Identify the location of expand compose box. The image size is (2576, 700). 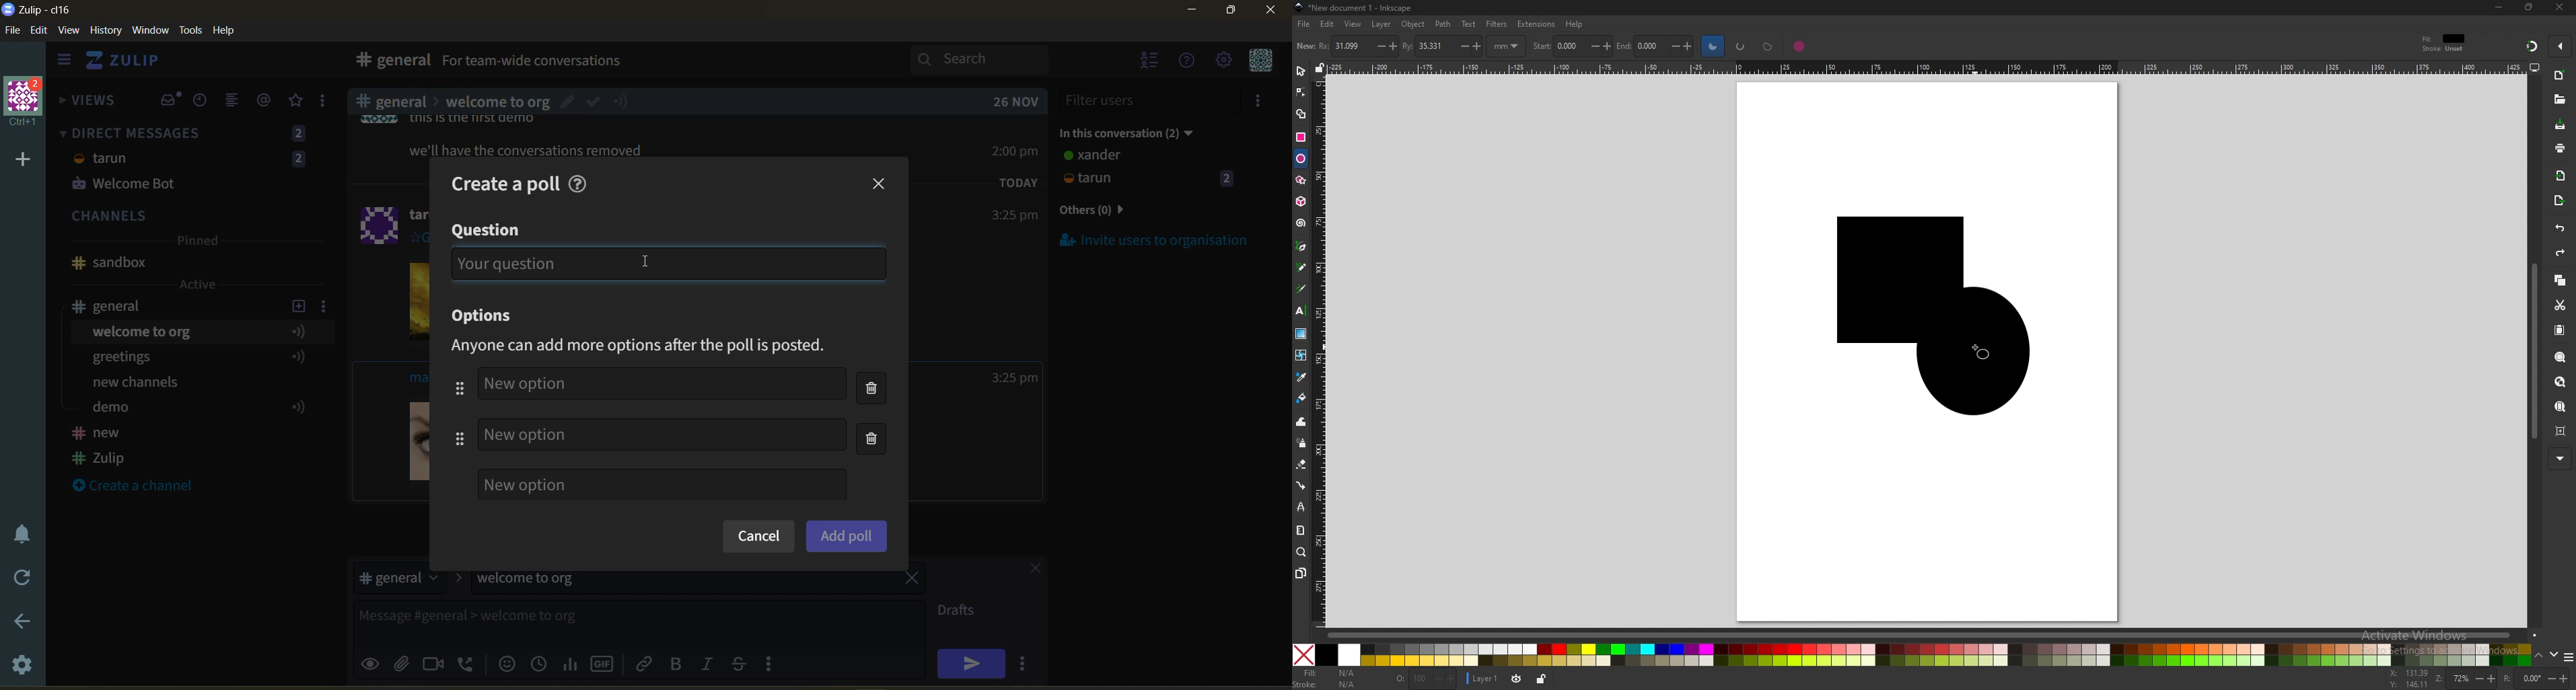
(913, 611).